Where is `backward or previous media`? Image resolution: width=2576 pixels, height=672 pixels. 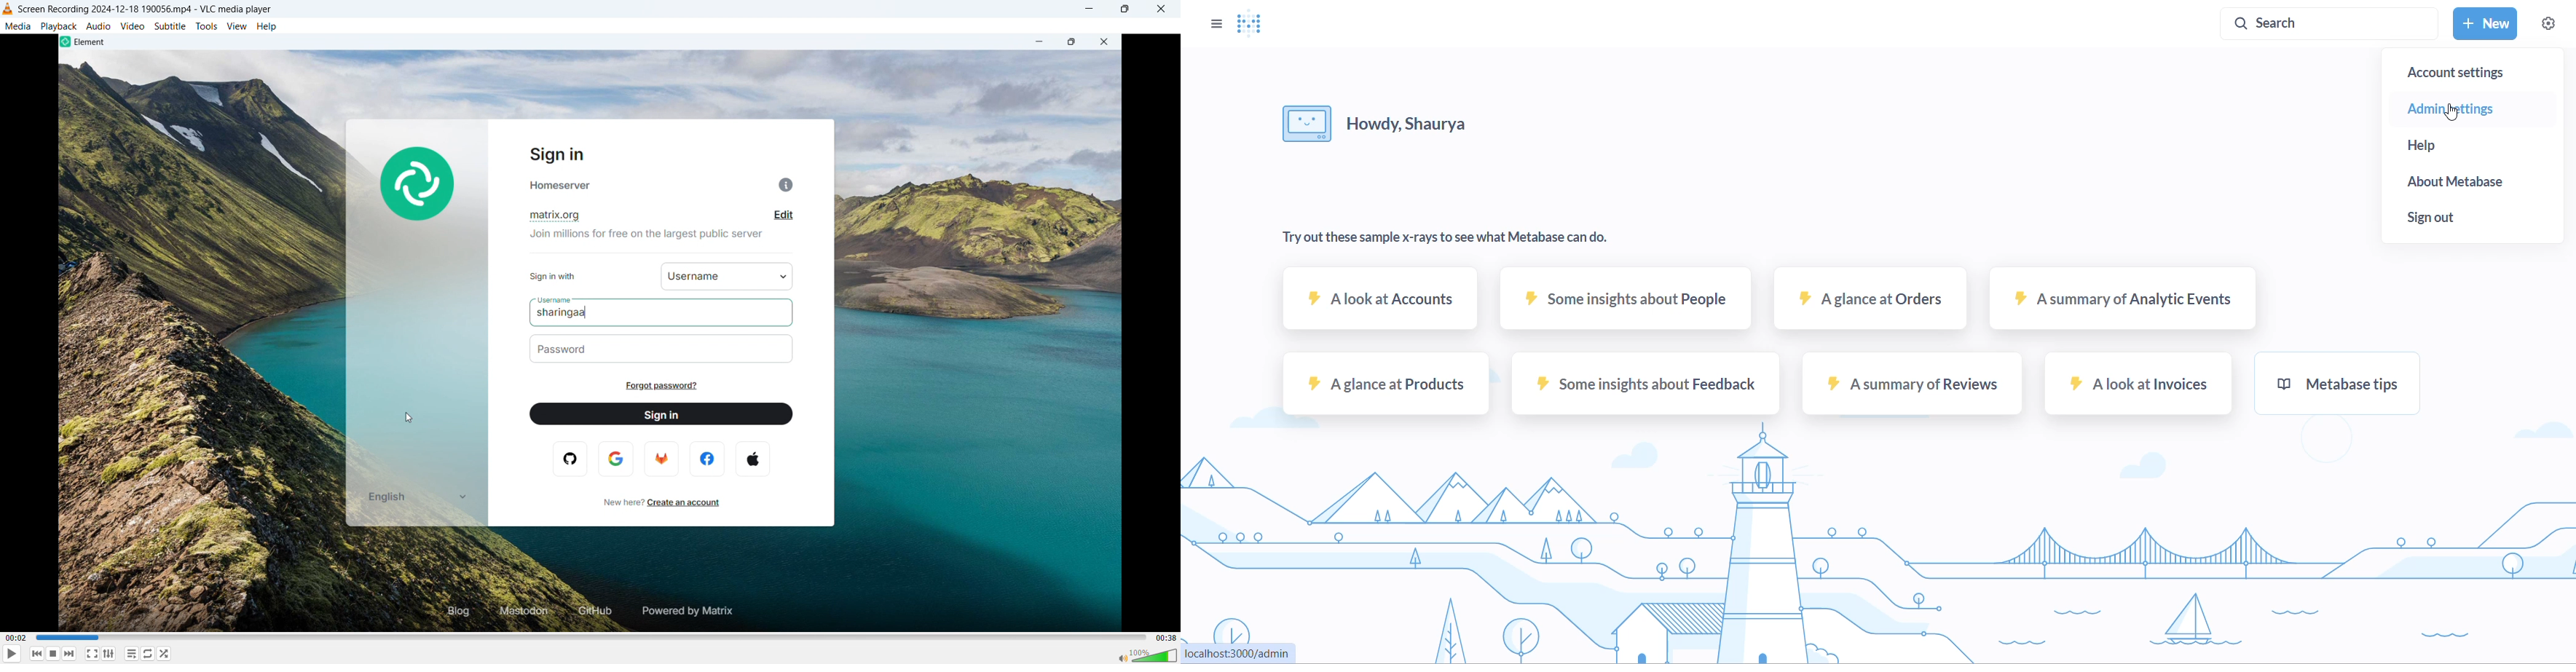 backward or previous media is located at coordinates (36, 654).